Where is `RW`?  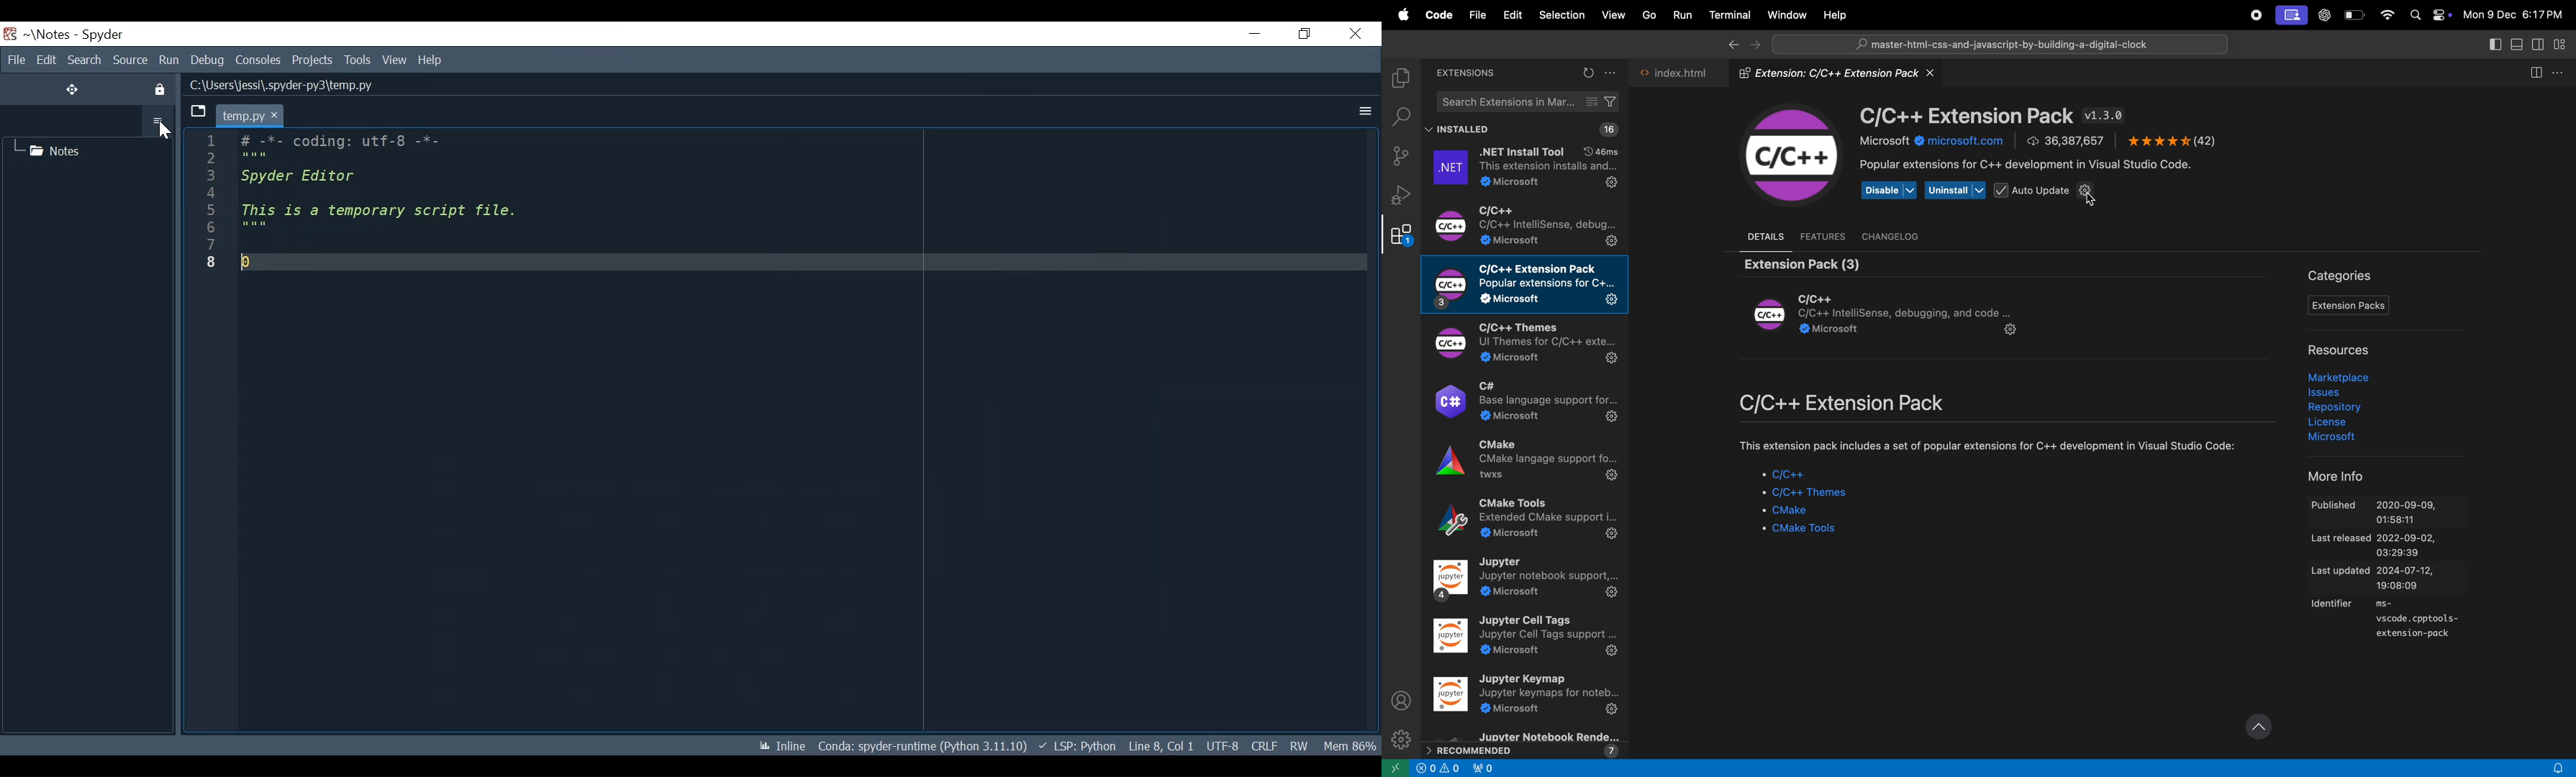
RW is located at coordinates (1302, 747).